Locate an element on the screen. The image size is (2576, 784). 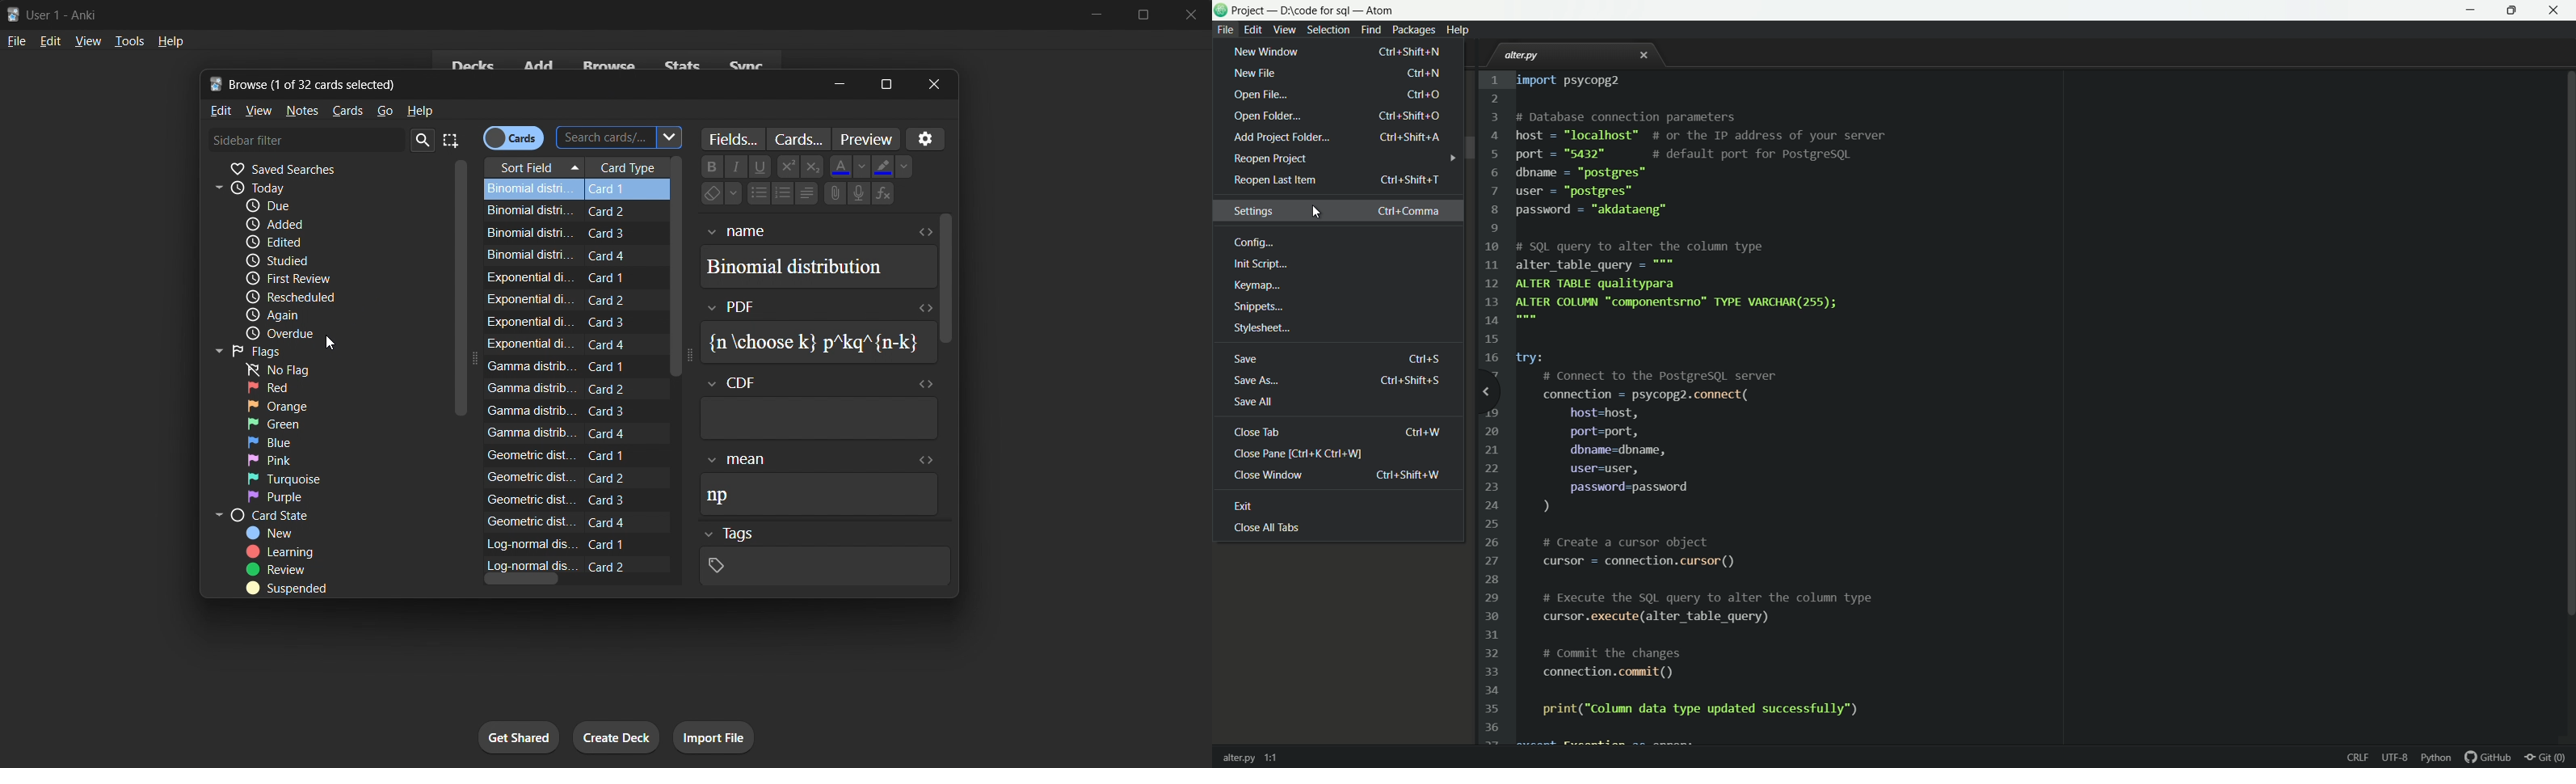
 is located at coordinates (815, 420).